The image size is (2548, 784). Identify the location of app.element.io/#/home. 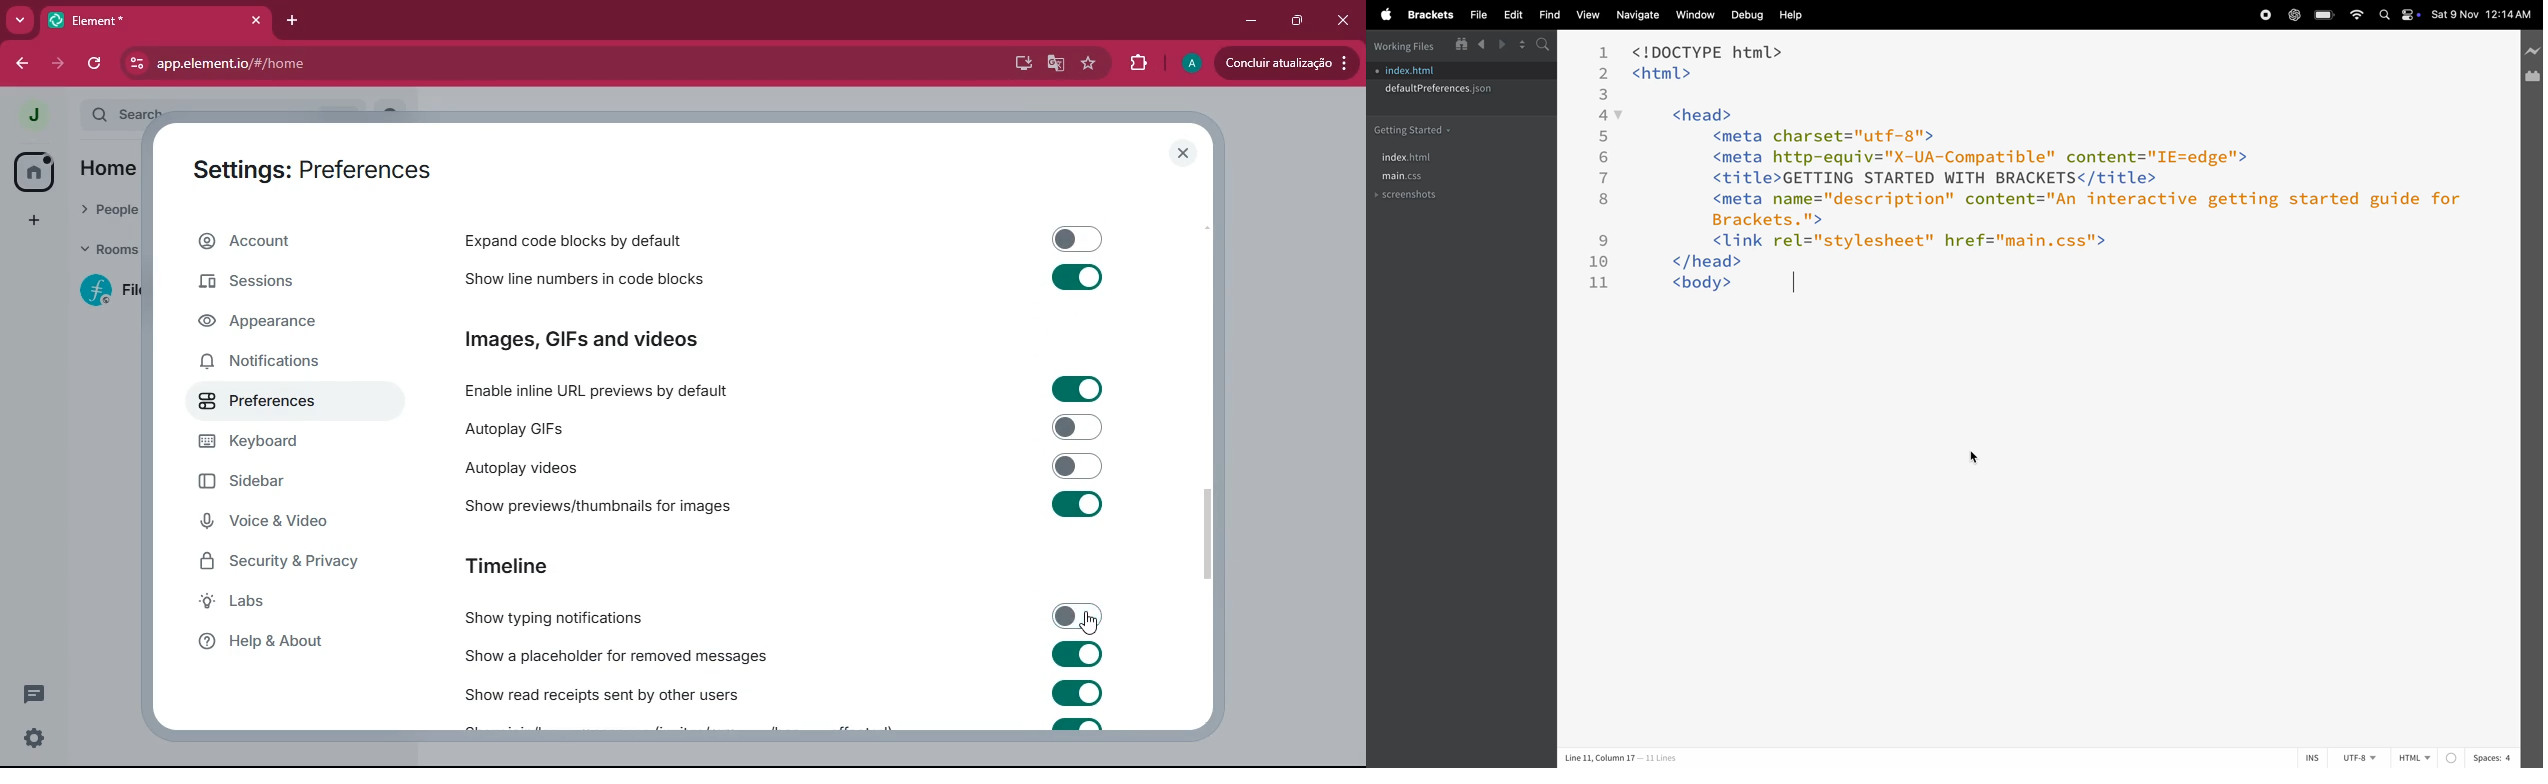
(349, 64).